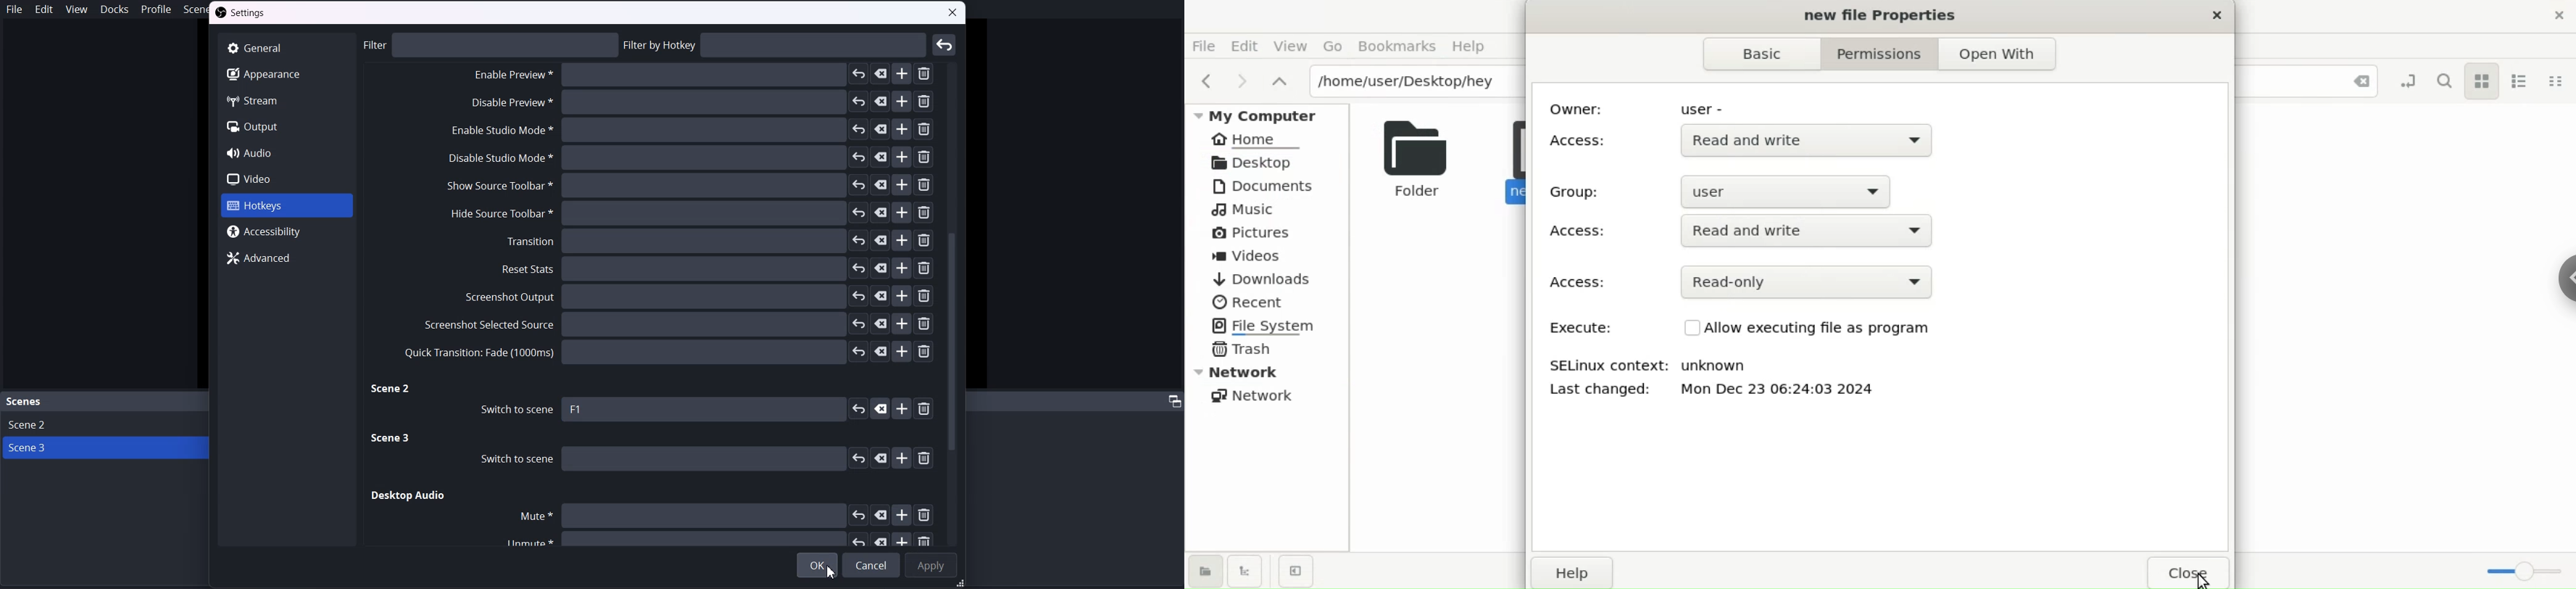 The width and height of the screenshot is (2576, 616). I want to click on cursor, so click(2202, 577).